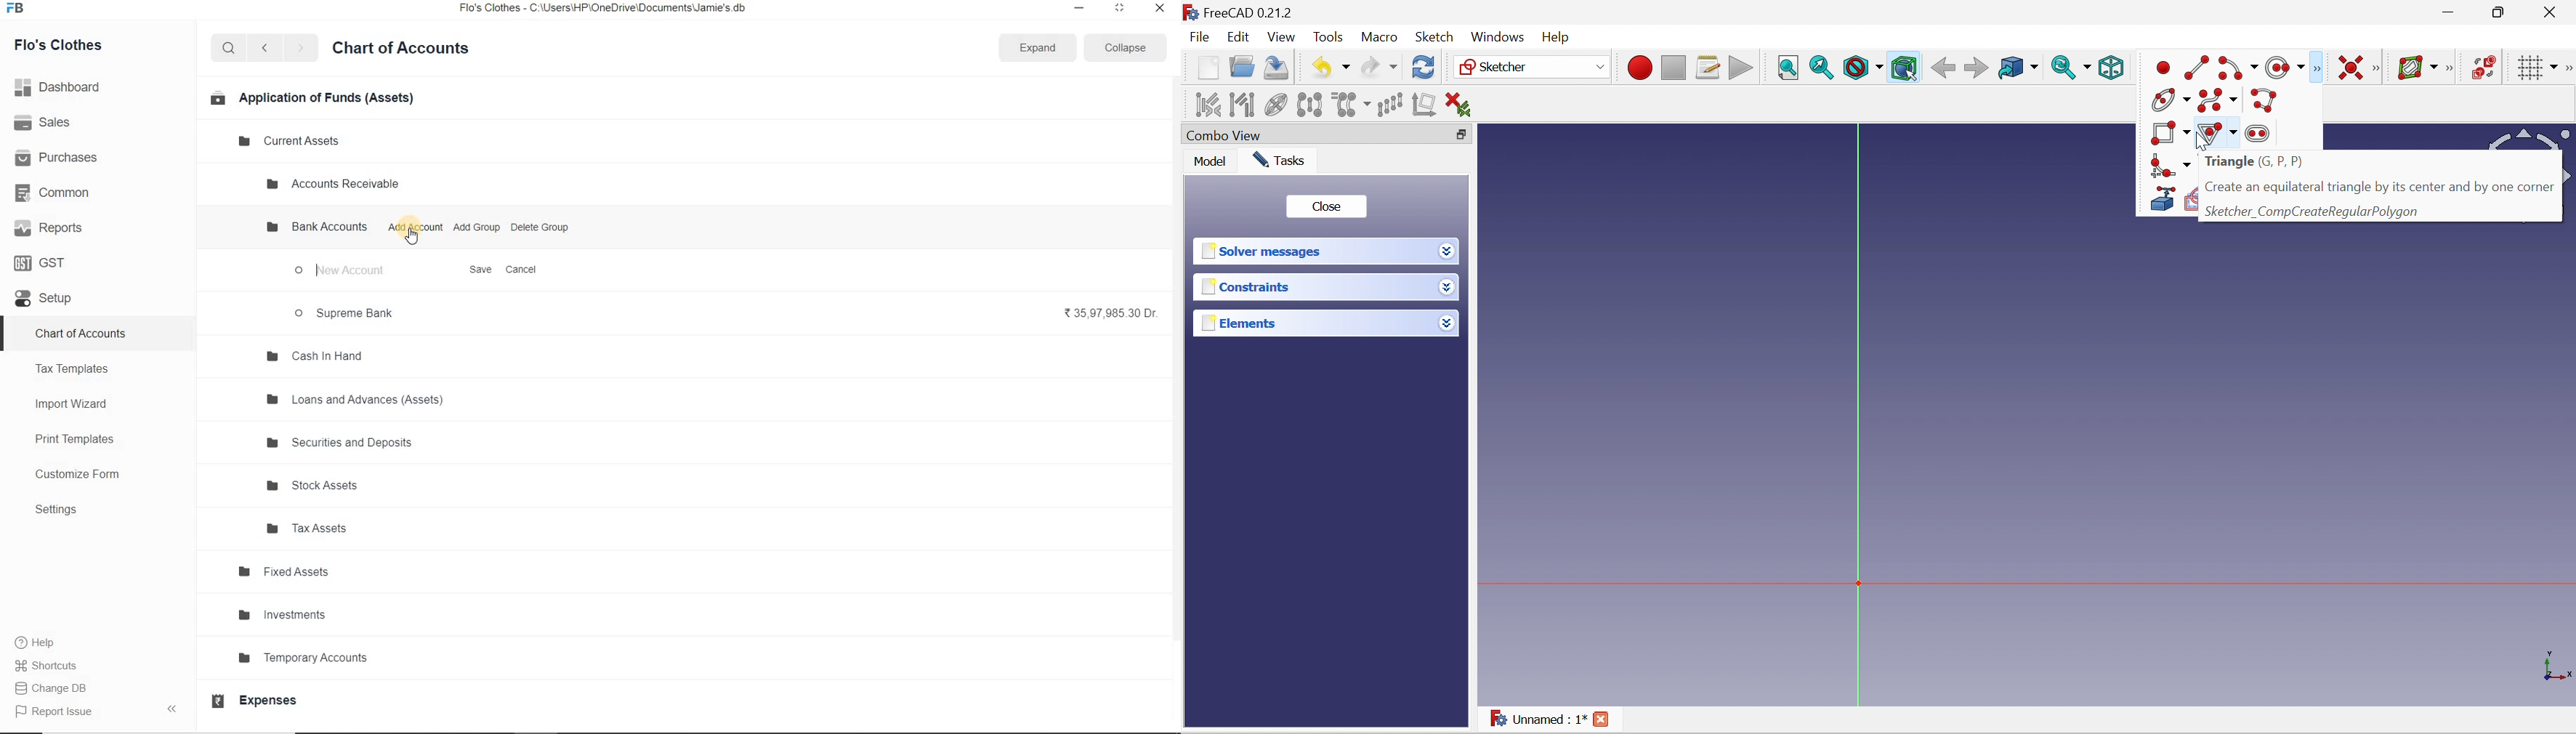 Image resolution: width=2576 pixels, height=756 pixels. What do you see at coordinates (1424, 68) in the screenshot?
I see `Refresh` at bounding box center [1424, 68].